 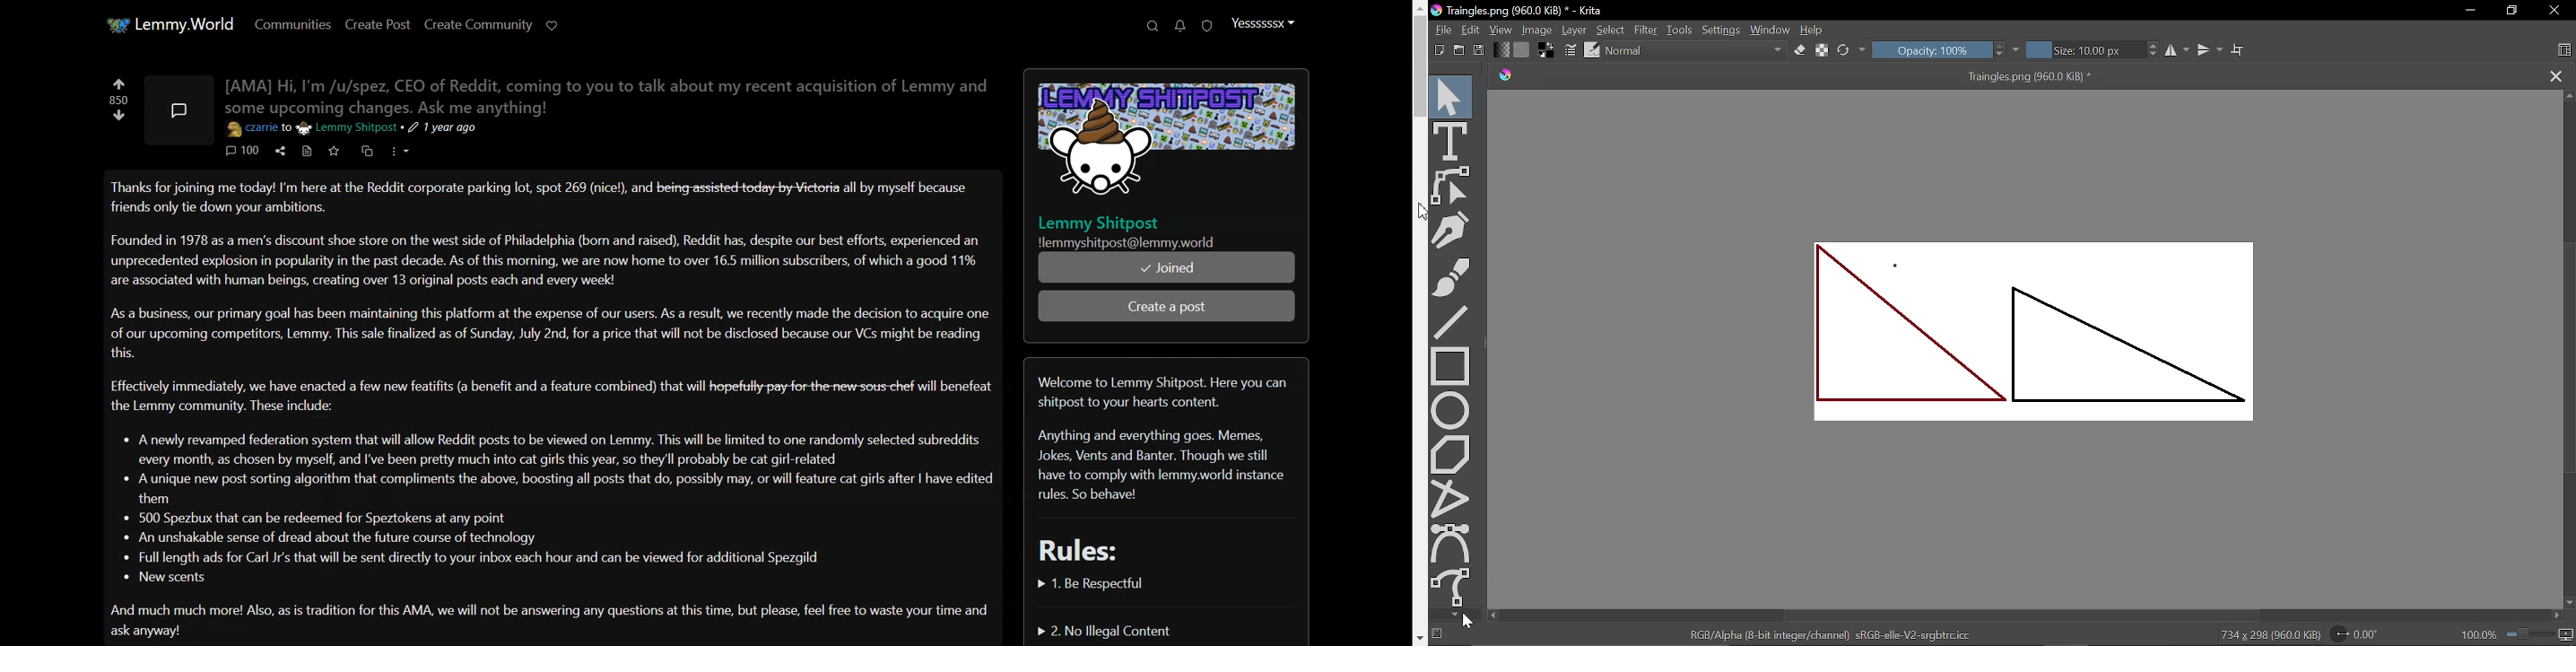 What do you see at coordinates (554, 26) in the screenshot?
I see `Support limmy` at bounding box center [554, 26].